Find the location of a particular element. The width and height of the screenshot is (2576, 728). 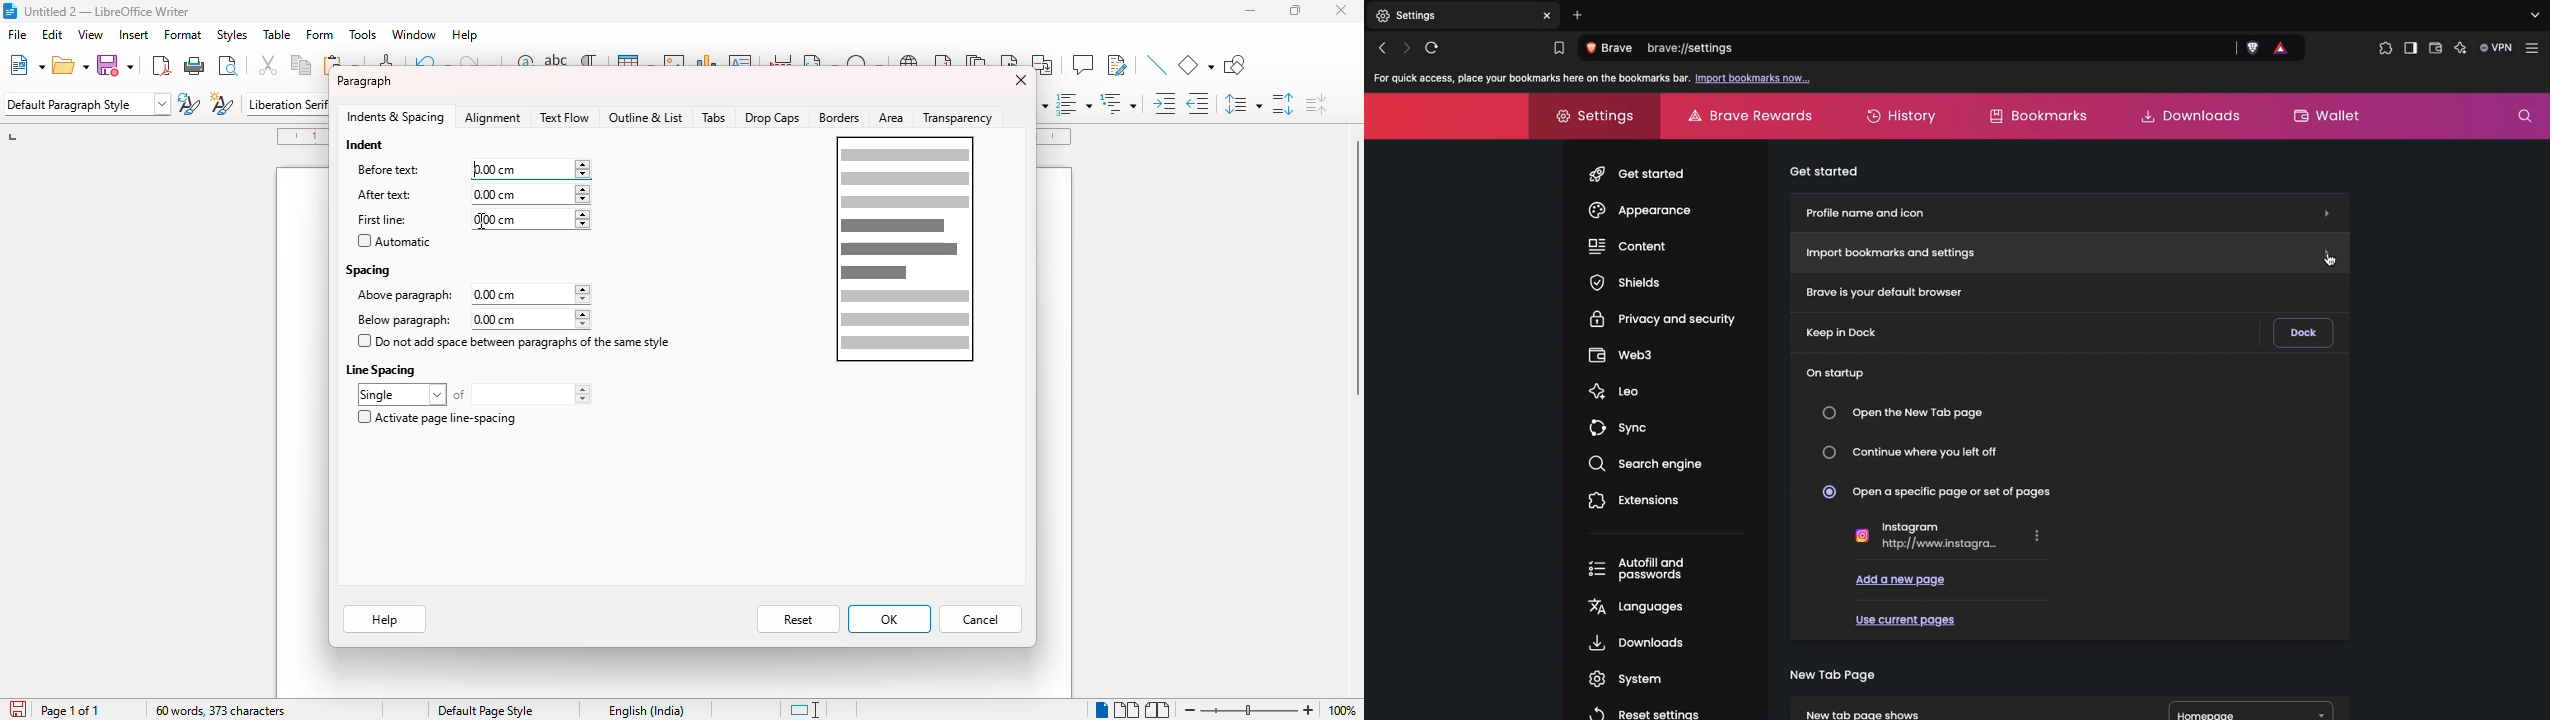

vertical scroll bar is located at coordinates (1355, 267).